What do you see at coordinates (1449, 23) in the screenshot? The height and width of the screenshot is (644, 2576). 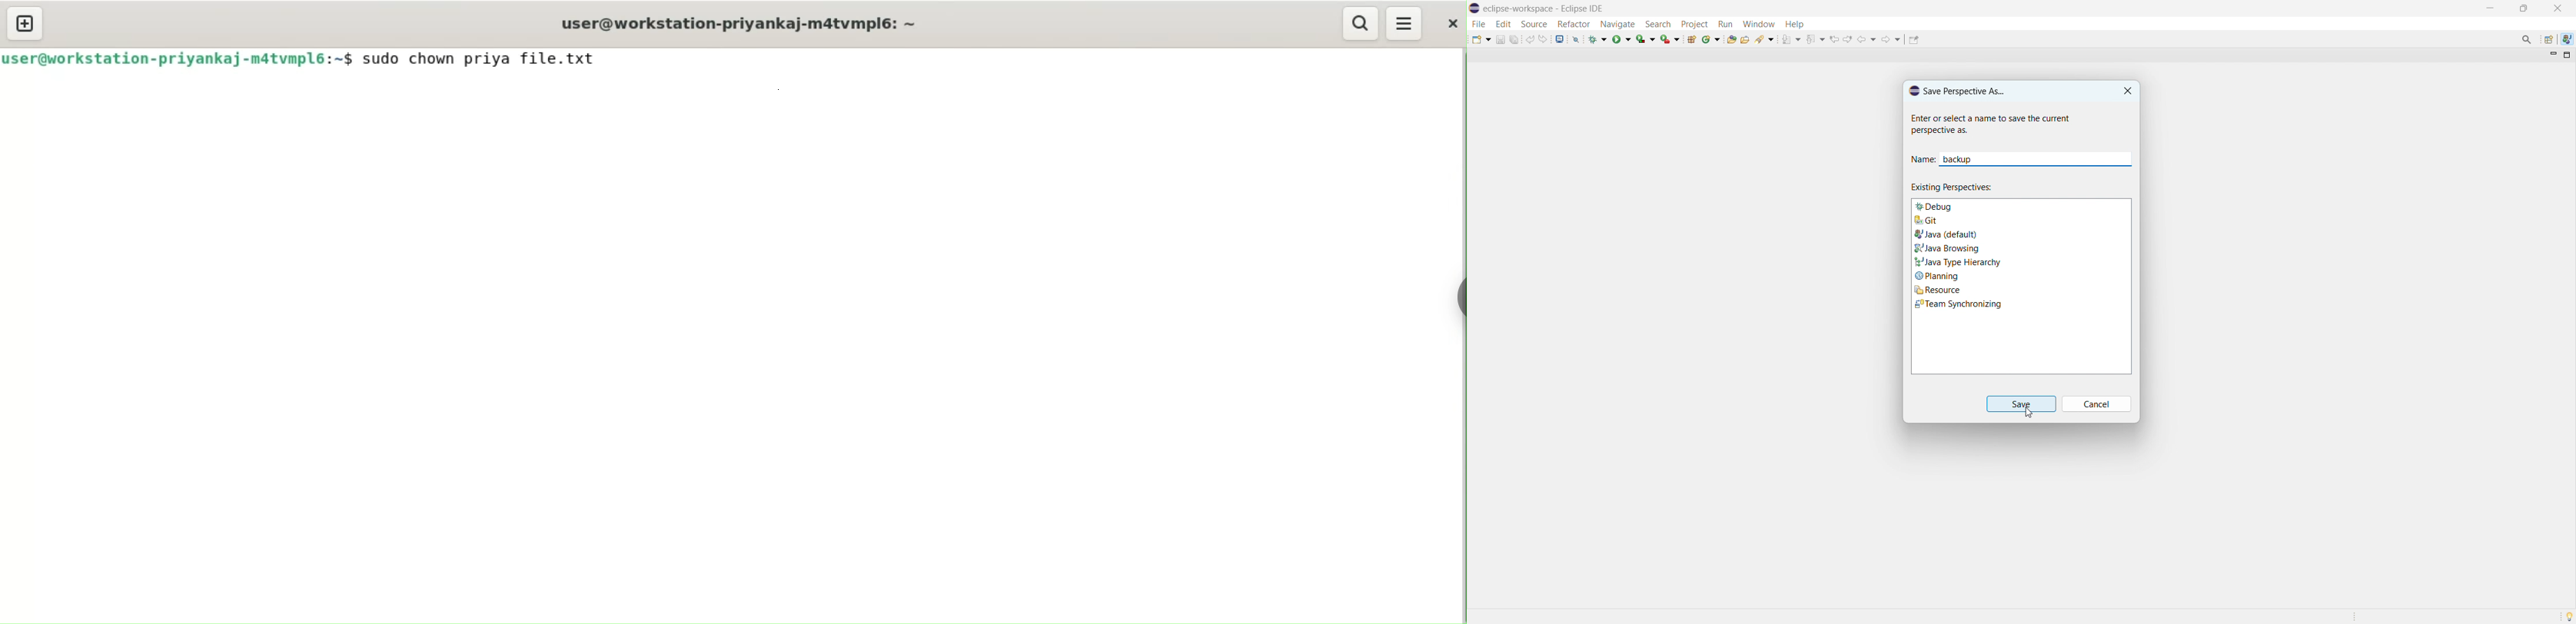 I see `close` at bounding box center [1449, 23].